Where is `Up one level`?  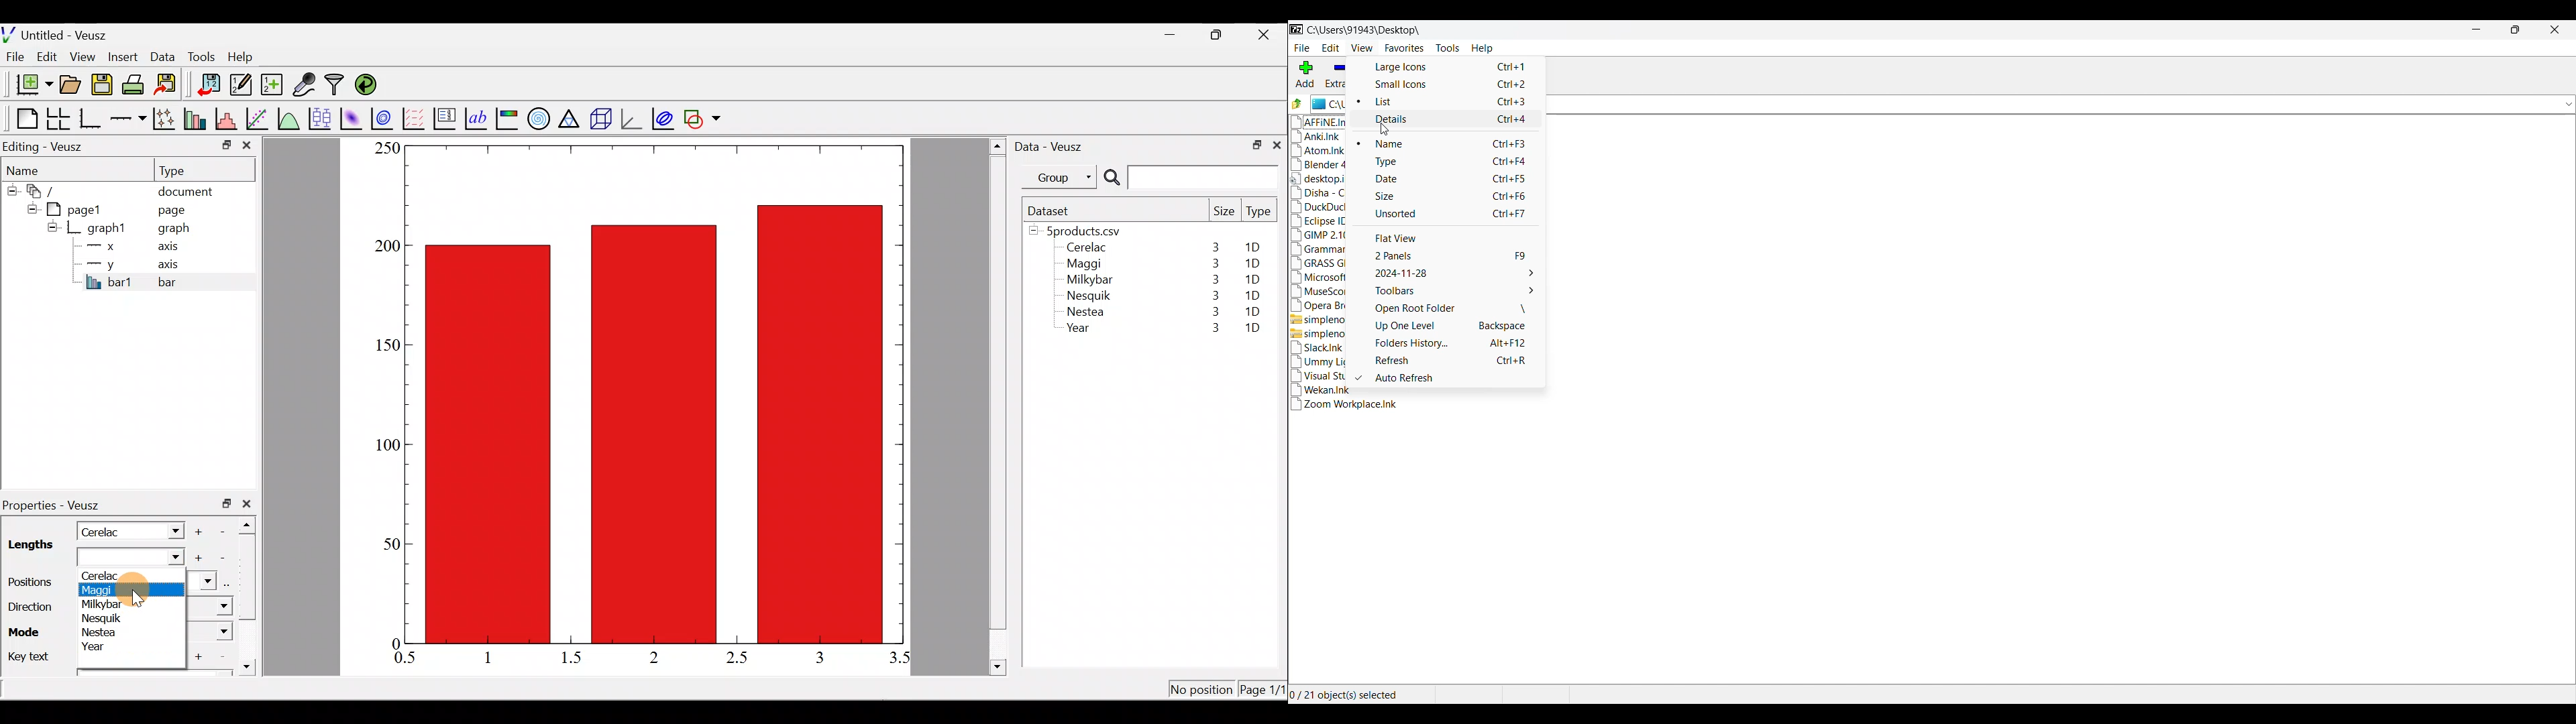 Up one level is located at coordinates (1456, 326).